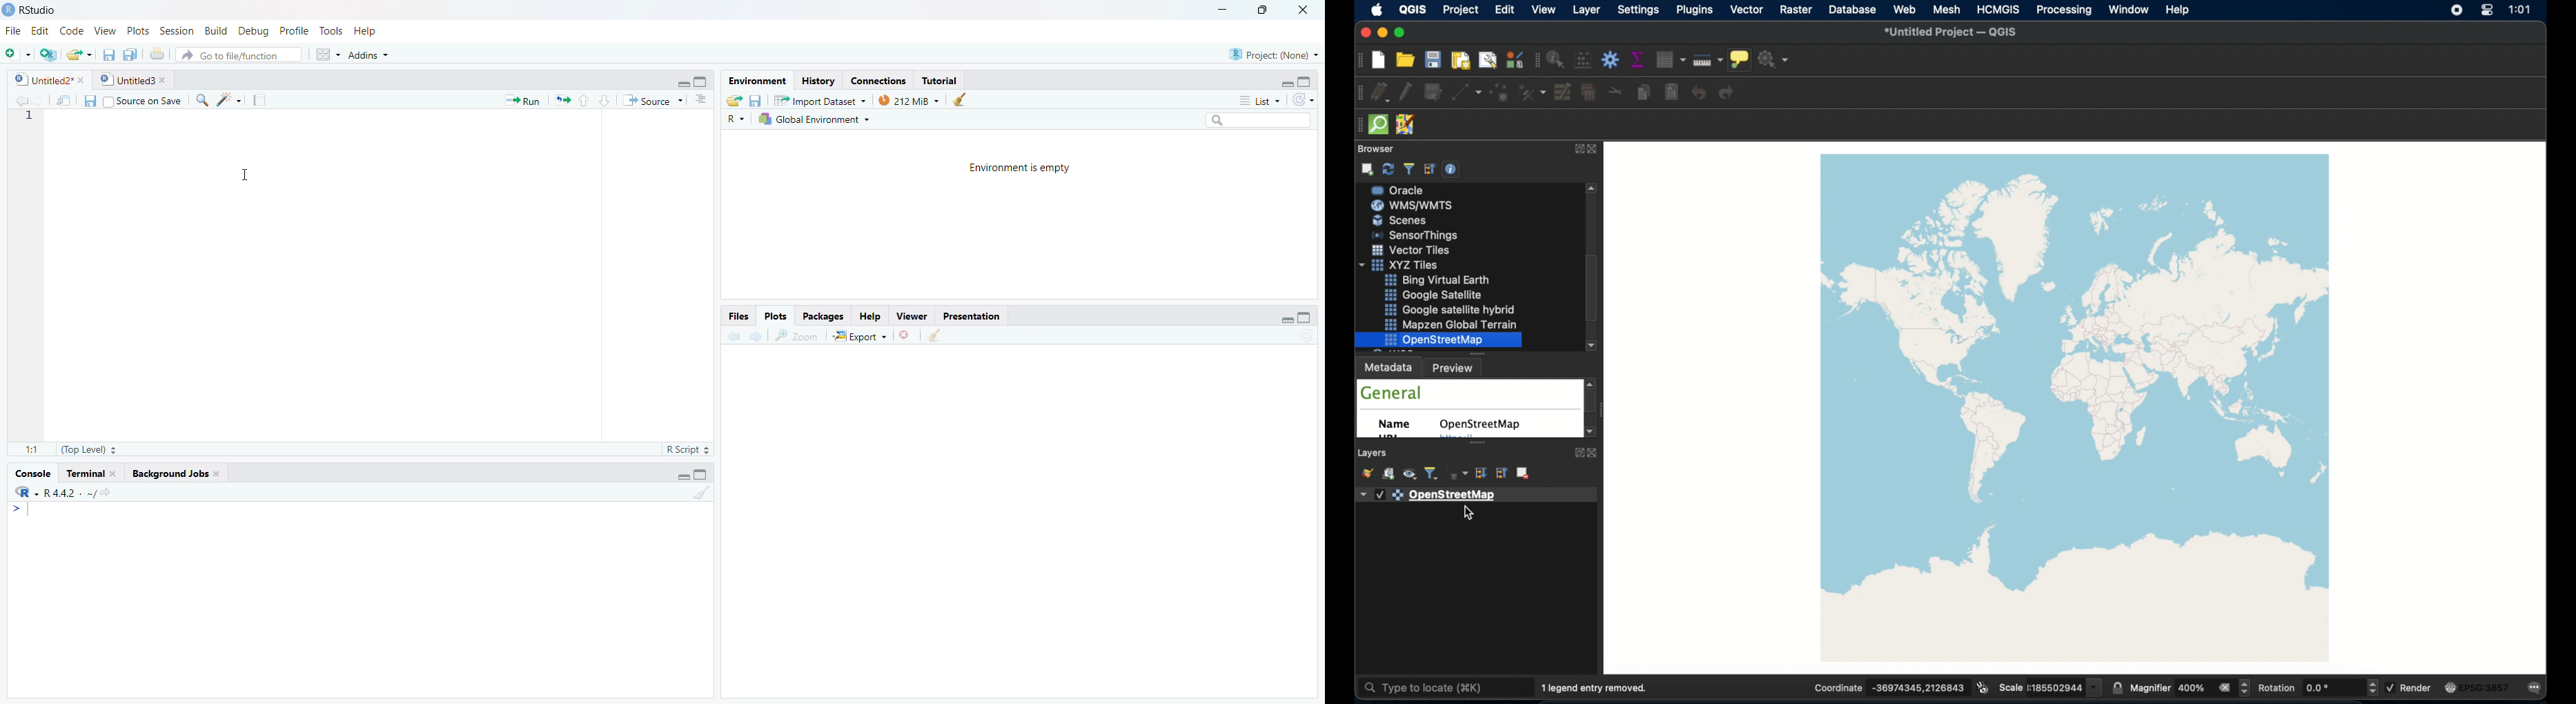  What do you see at coordinates (25, 511) in the screenshot?
I see `` at bounding box center [25, 511].